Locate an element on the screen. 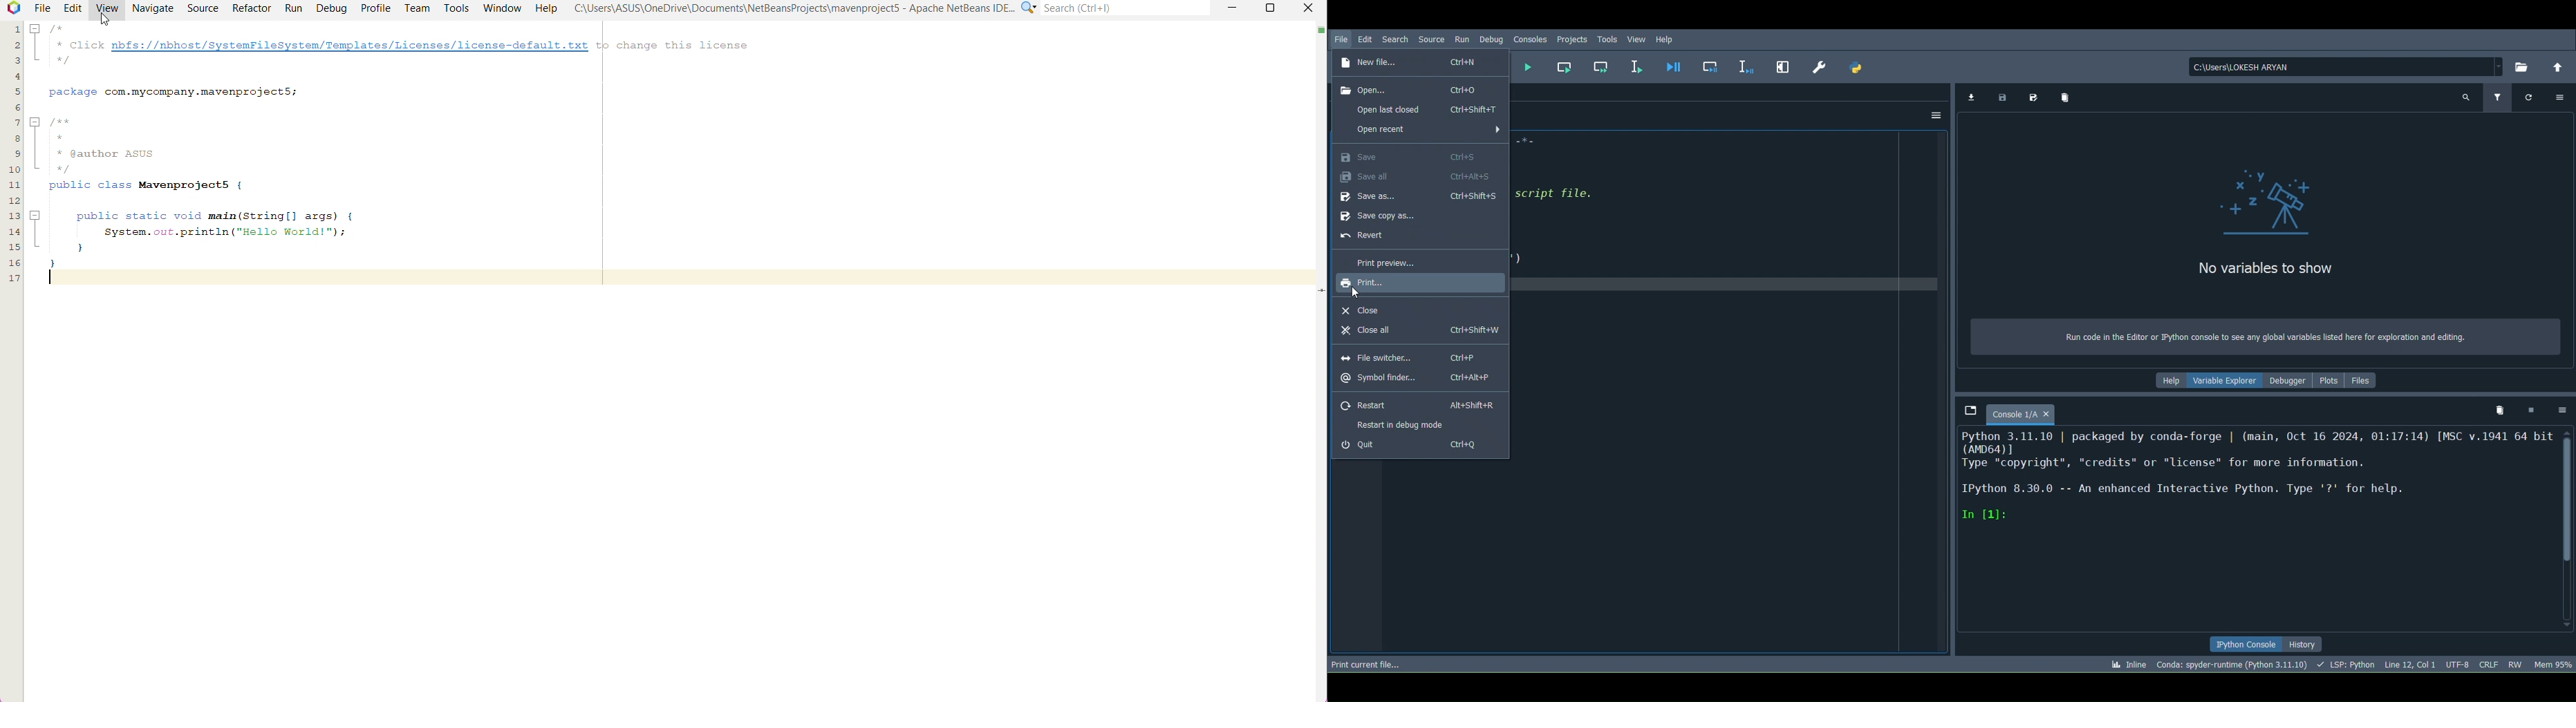 This screenshot has height=728, width=2576. Debug file (Ctrl + F5) is located at coordinates (1671, 66).